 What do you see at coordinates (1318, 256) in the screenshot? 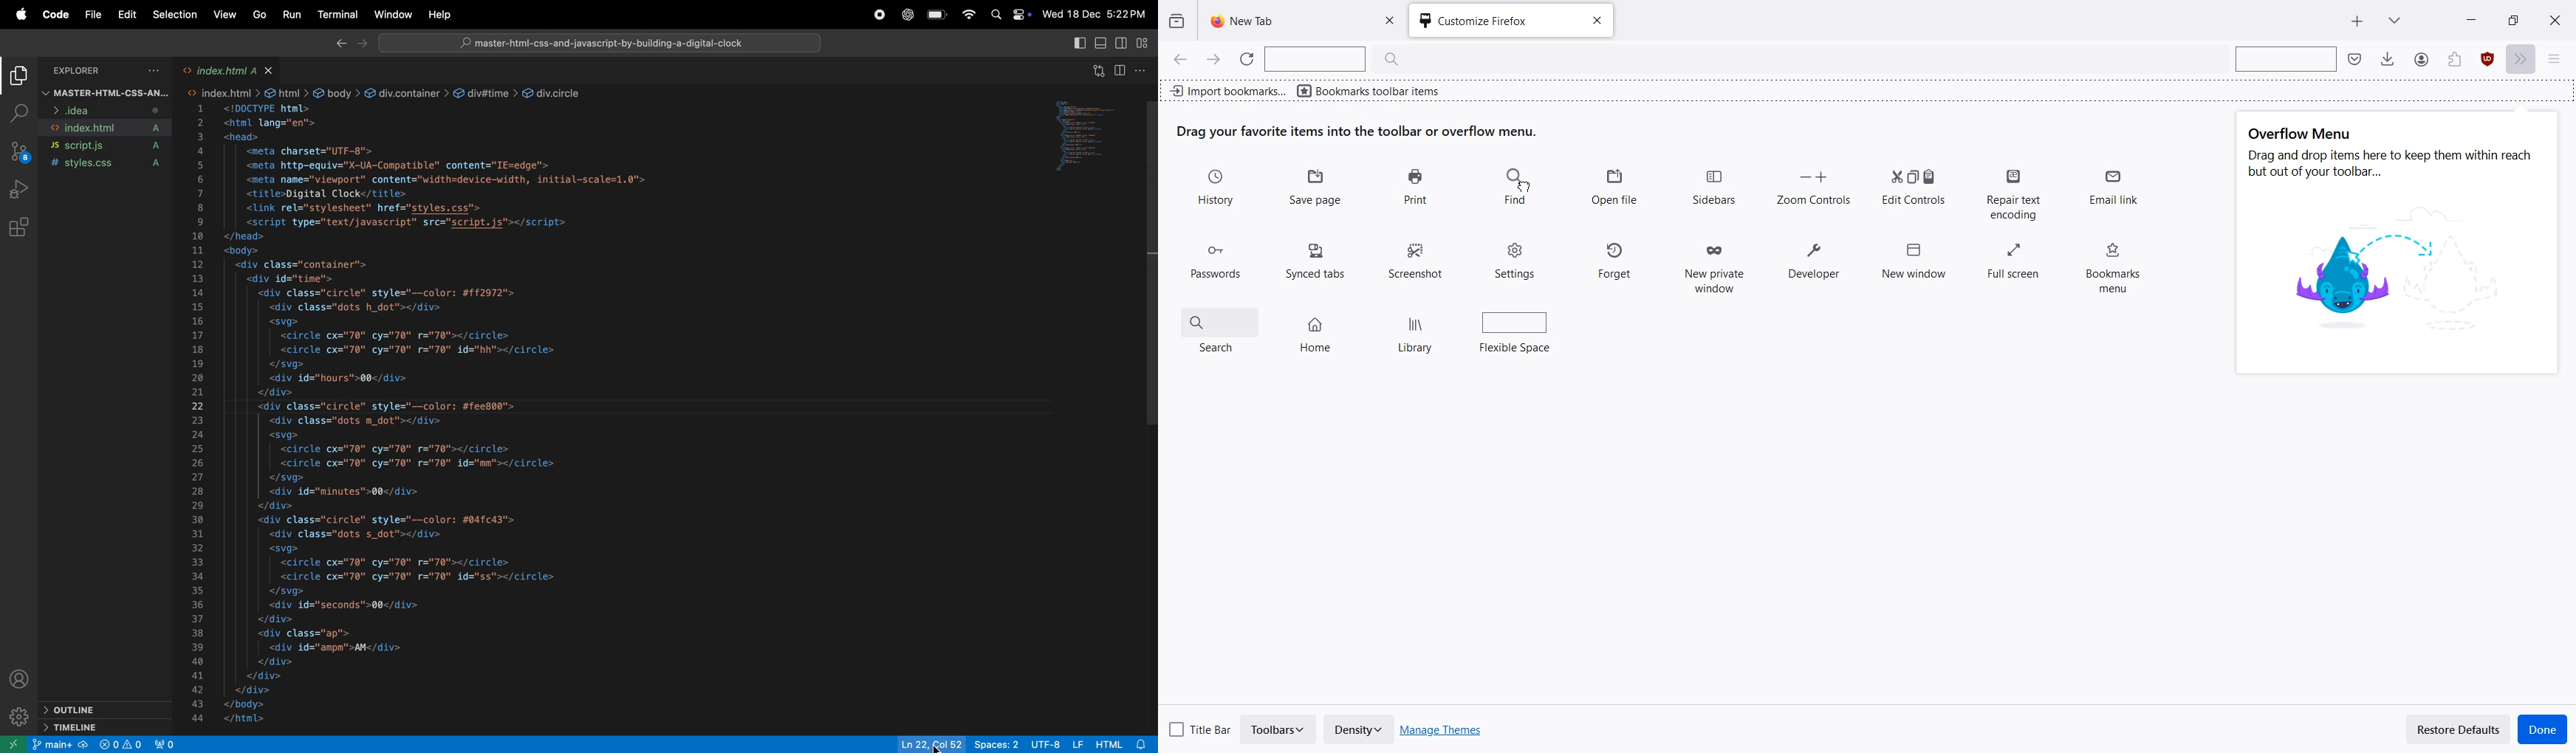
I see `Synced tabs` at bounding box center [1318, 256].